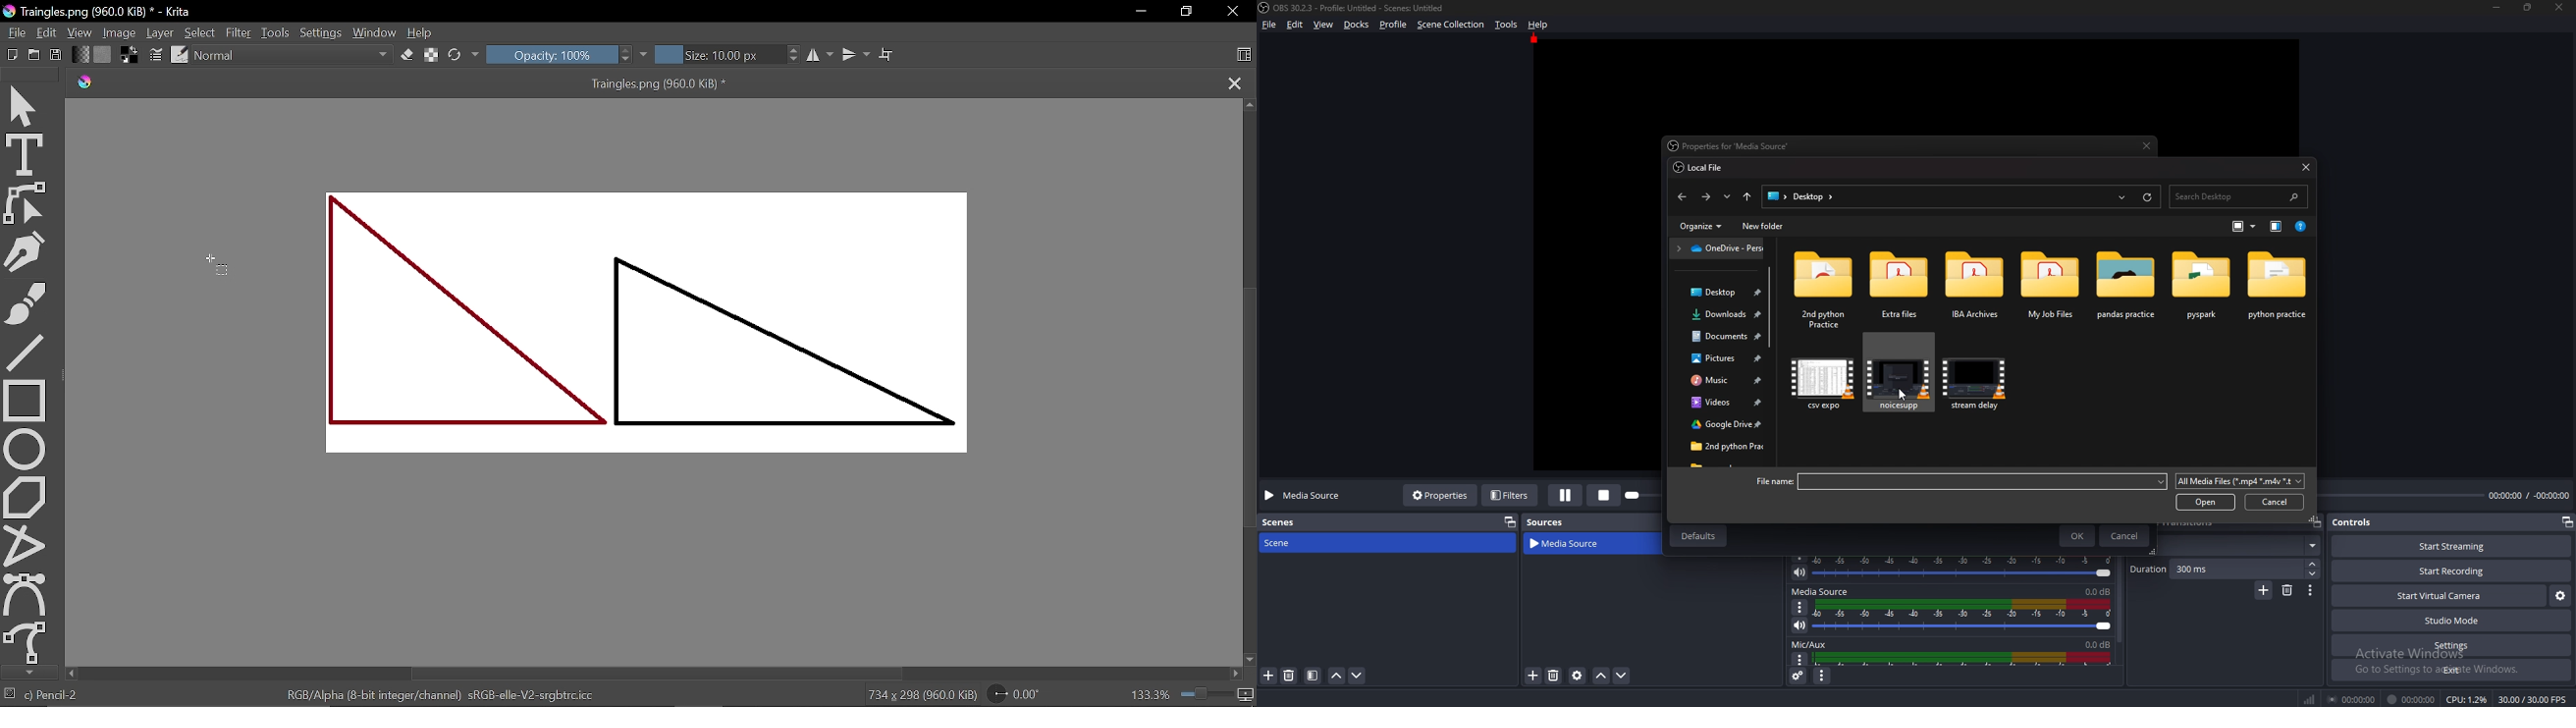 The width and height of the screenshot is (2576, 728). I want to click on Close, so click(1232, 12).